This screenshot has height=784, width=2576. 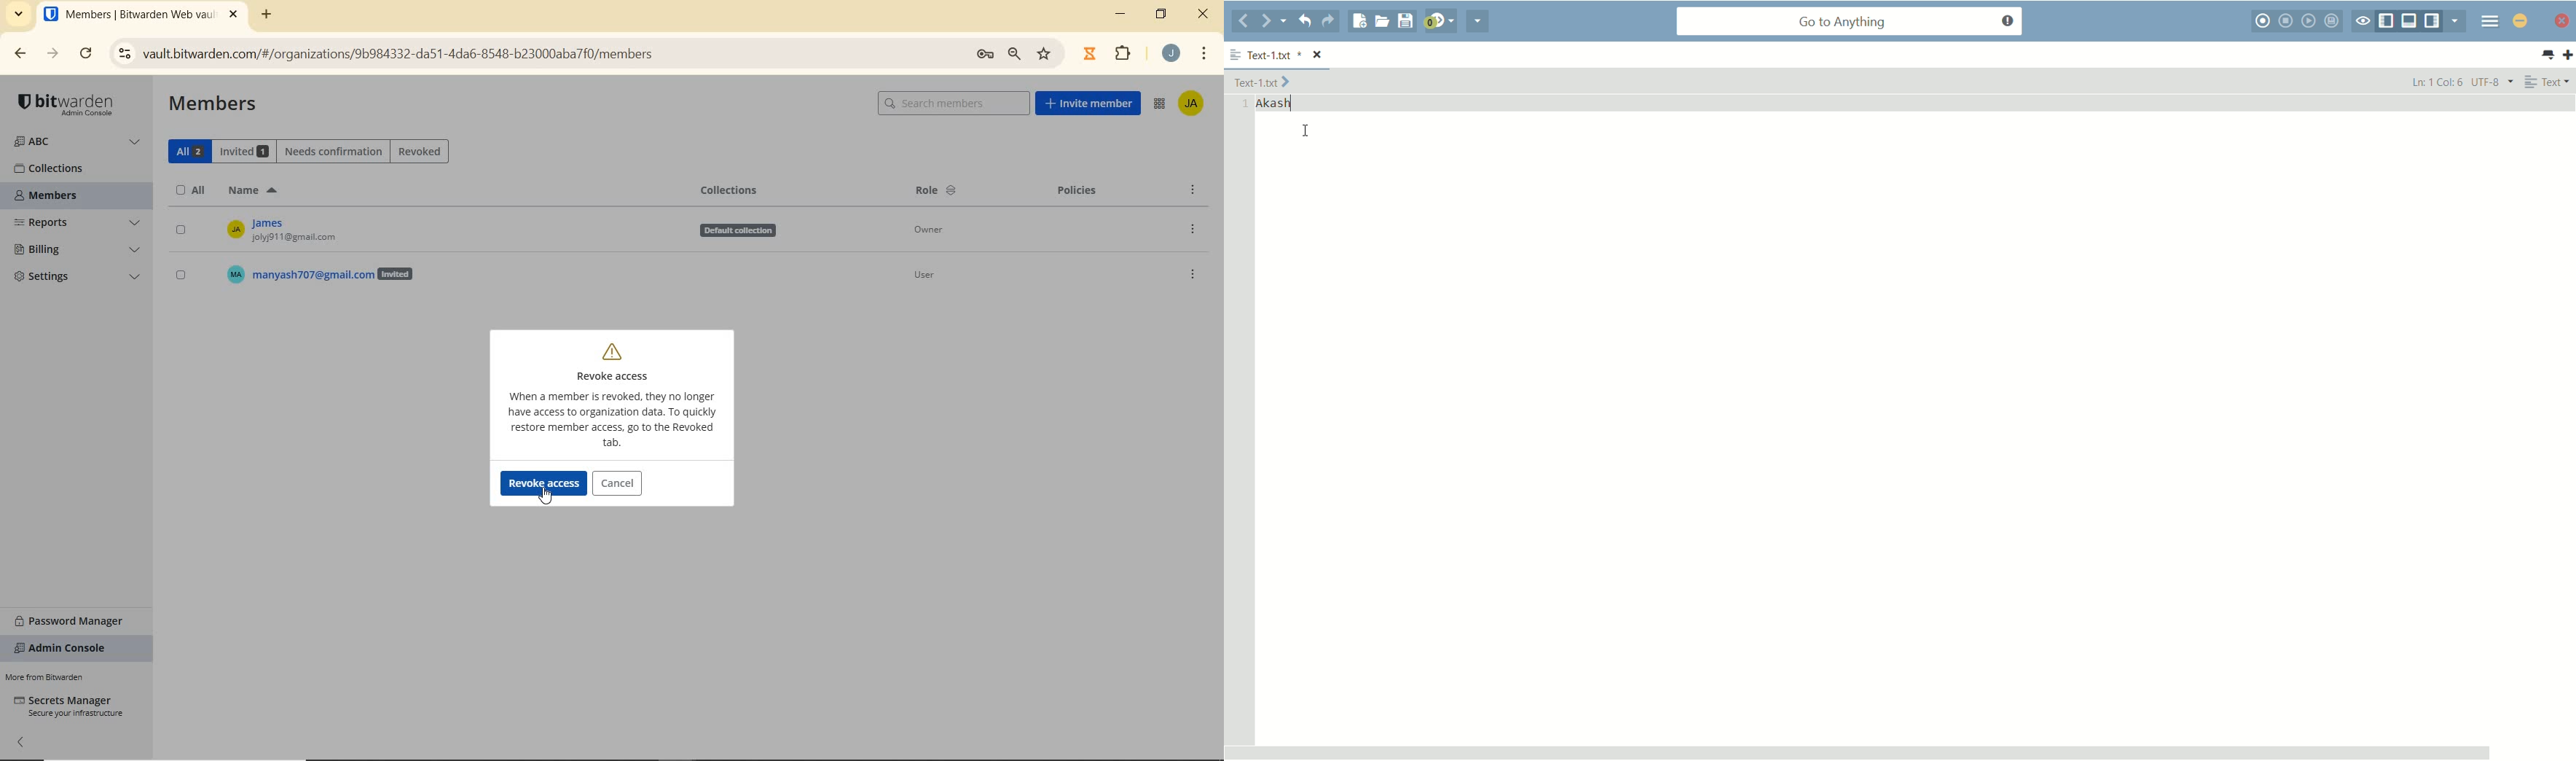 I want to click on minimize, so click(x=2520, y=22).